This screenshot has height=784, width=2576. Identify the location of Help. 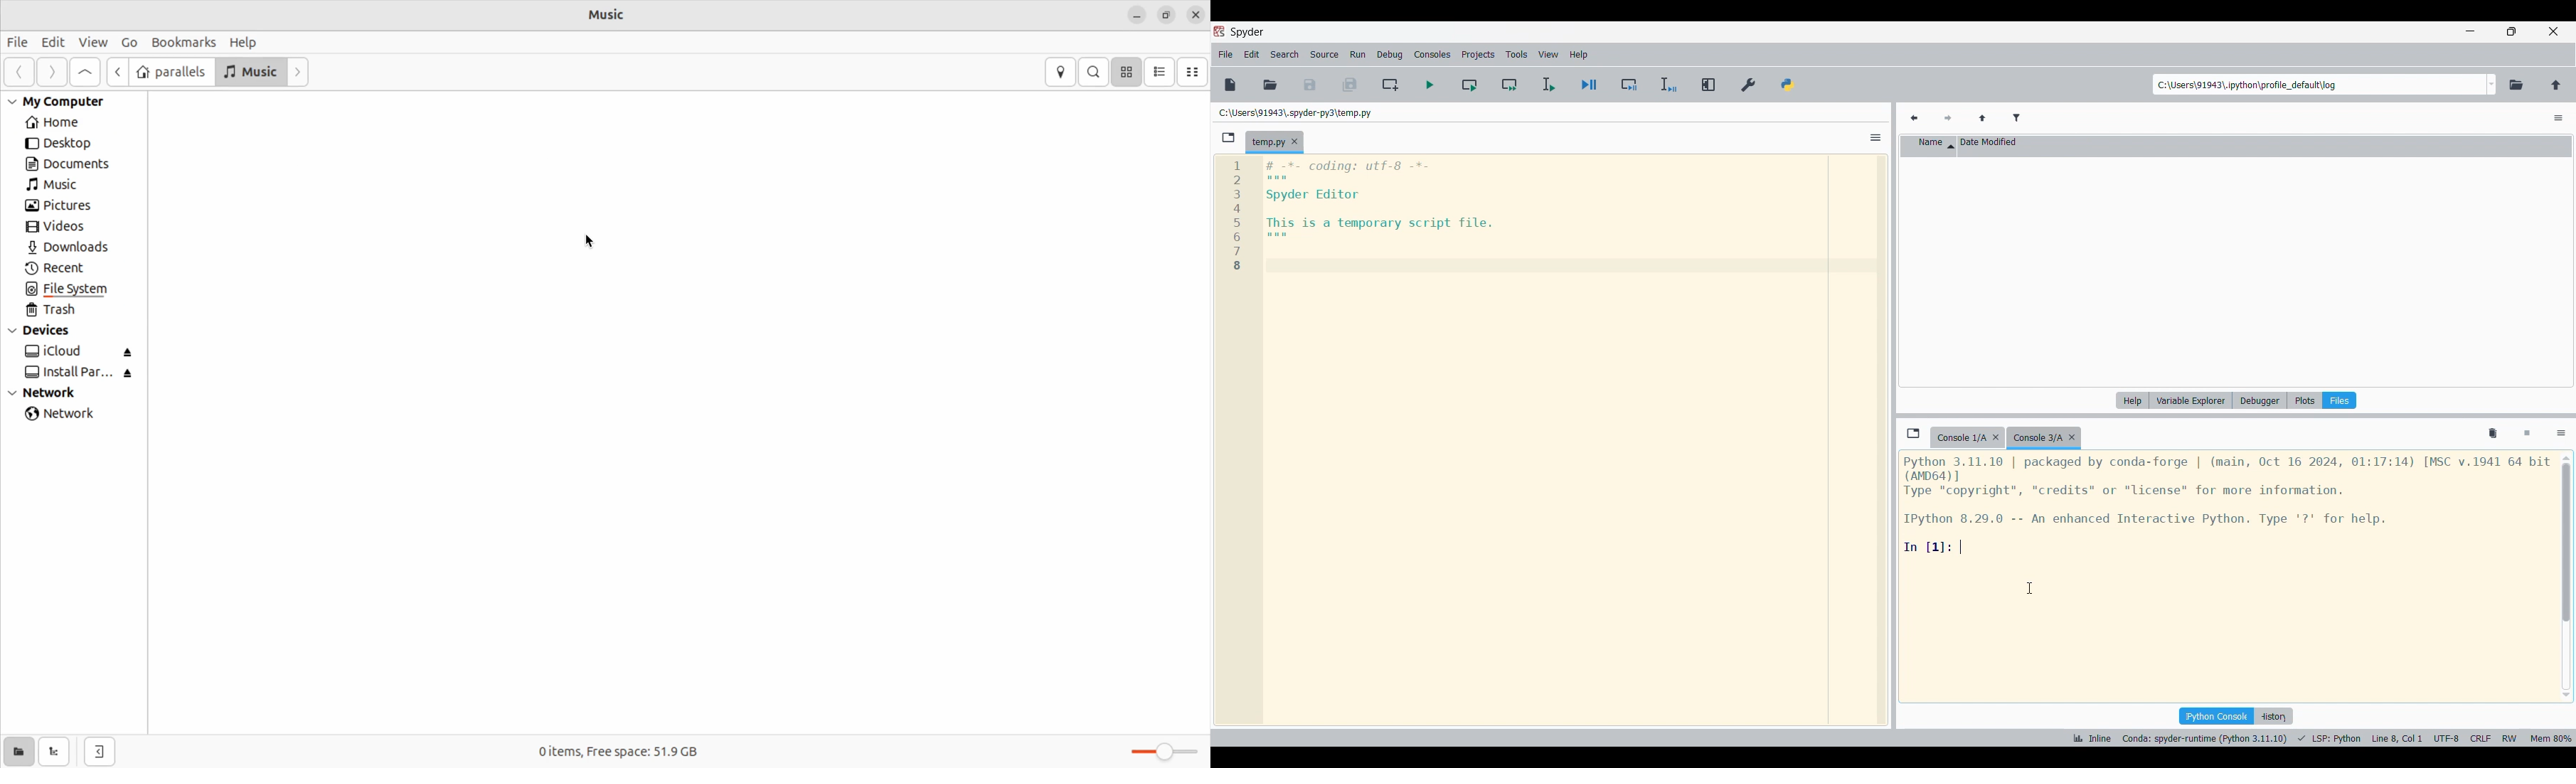
(2132, 400).